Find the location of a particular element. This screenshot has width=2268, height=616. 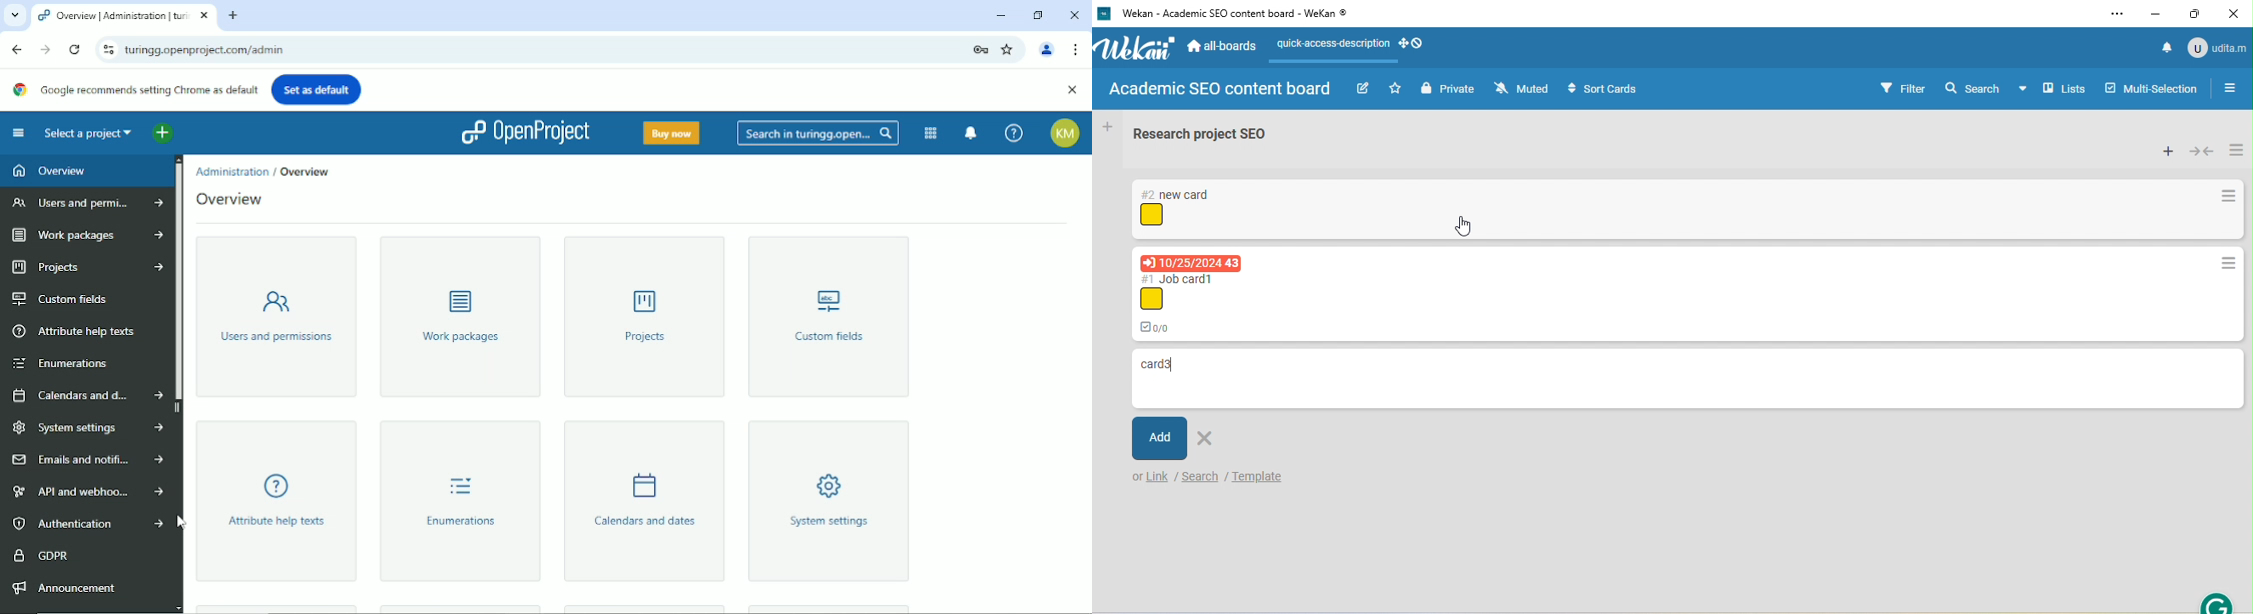

filter is located at coordinates (1903, 88).